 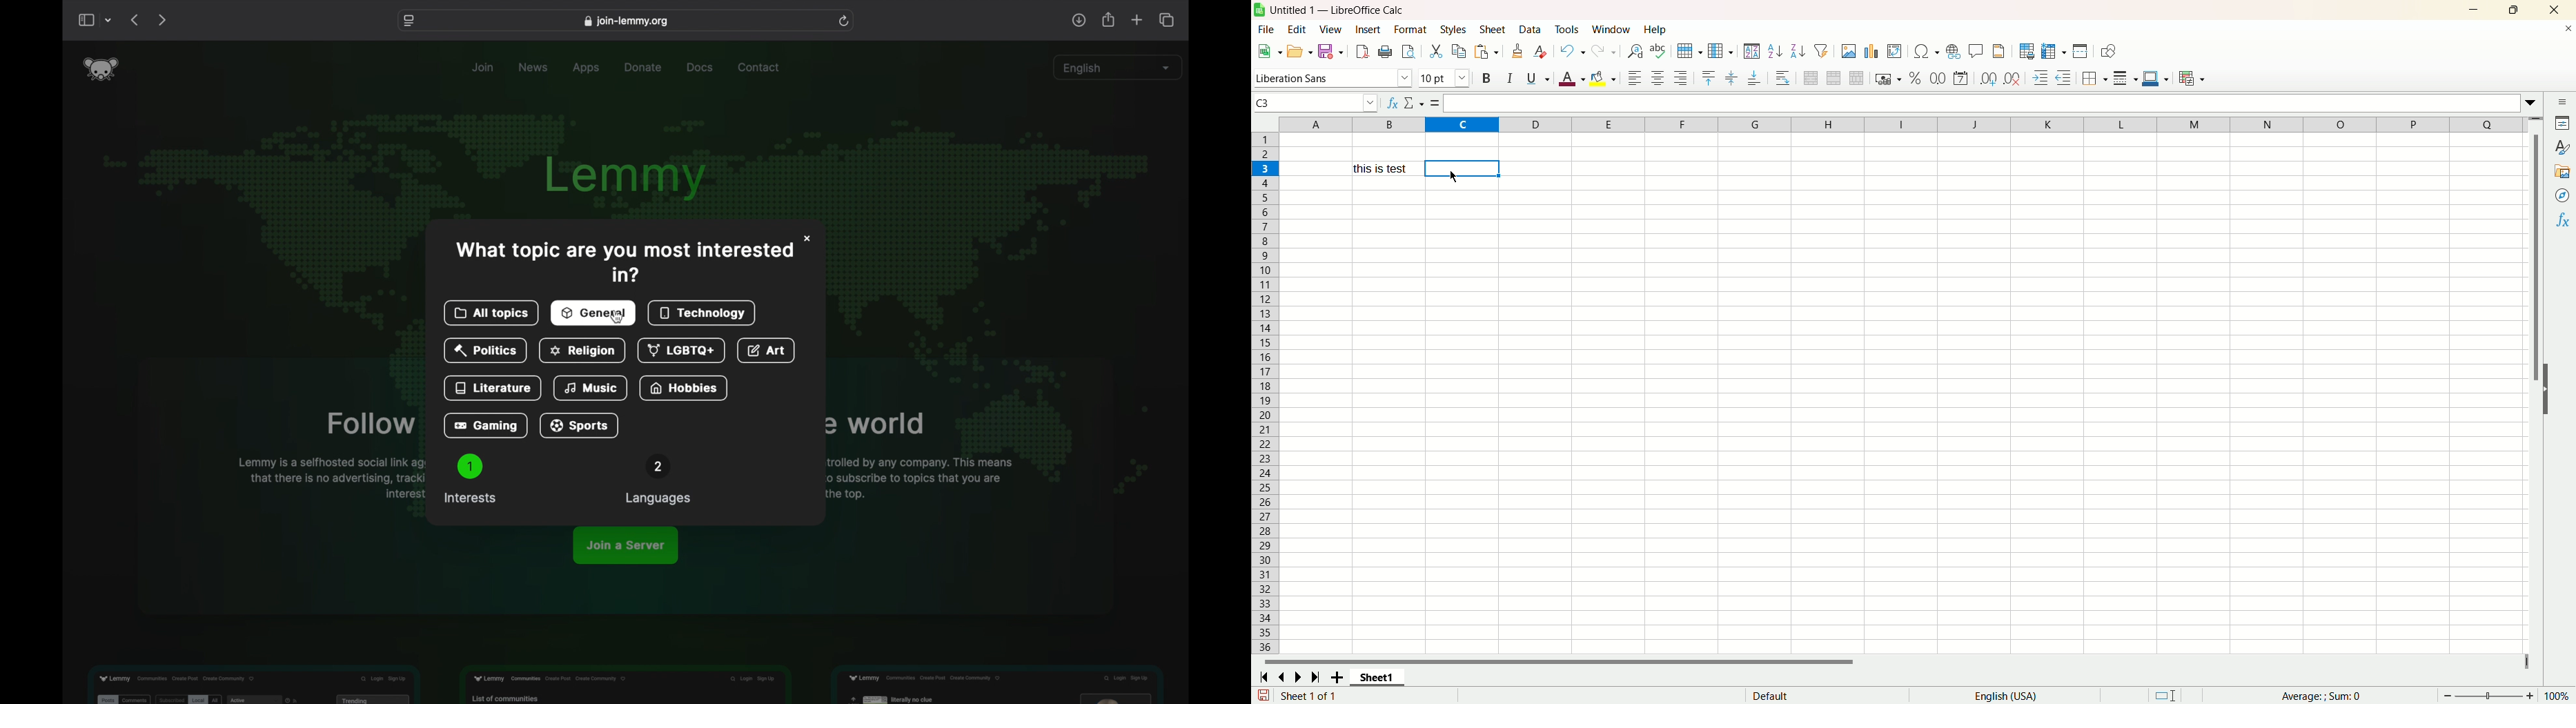 What do you see at coordinates (1265, 393) in the screenshot?
I see `row number` at bounding box center [1265, 393].